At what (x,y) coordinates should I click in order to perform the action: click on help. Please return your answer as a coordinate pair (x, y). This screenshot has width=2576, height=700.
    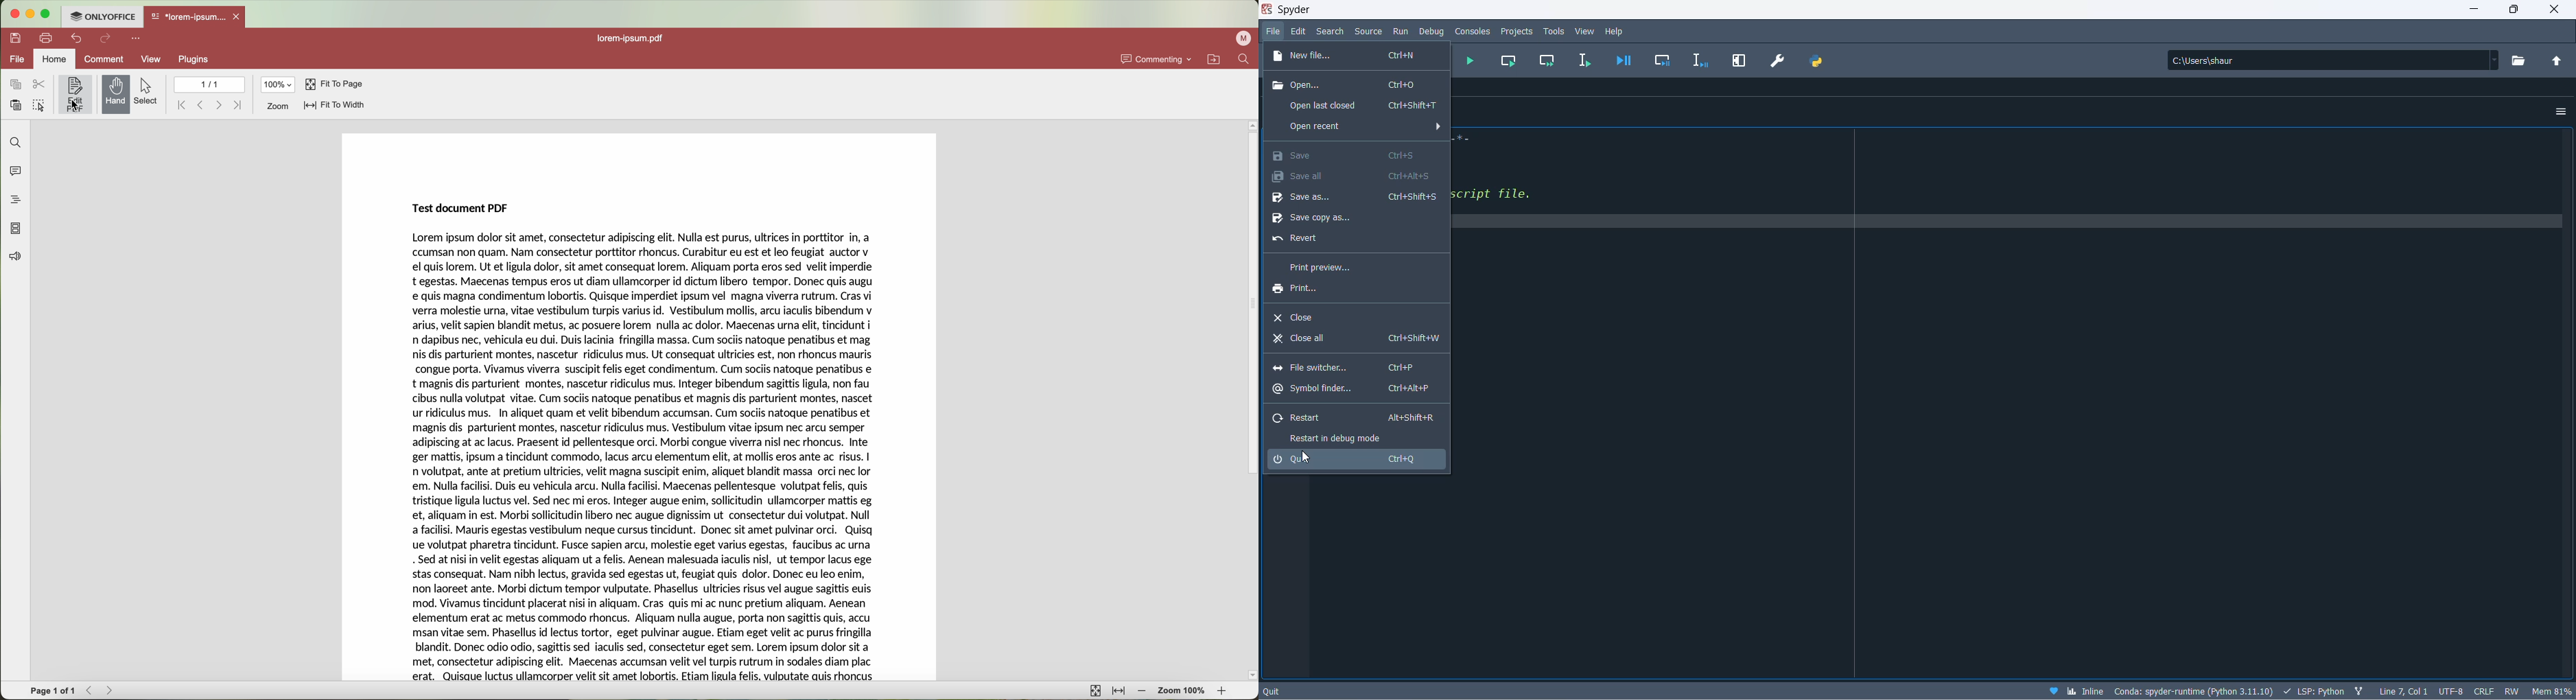
    Looking at the image, I should click on (1617, 30).